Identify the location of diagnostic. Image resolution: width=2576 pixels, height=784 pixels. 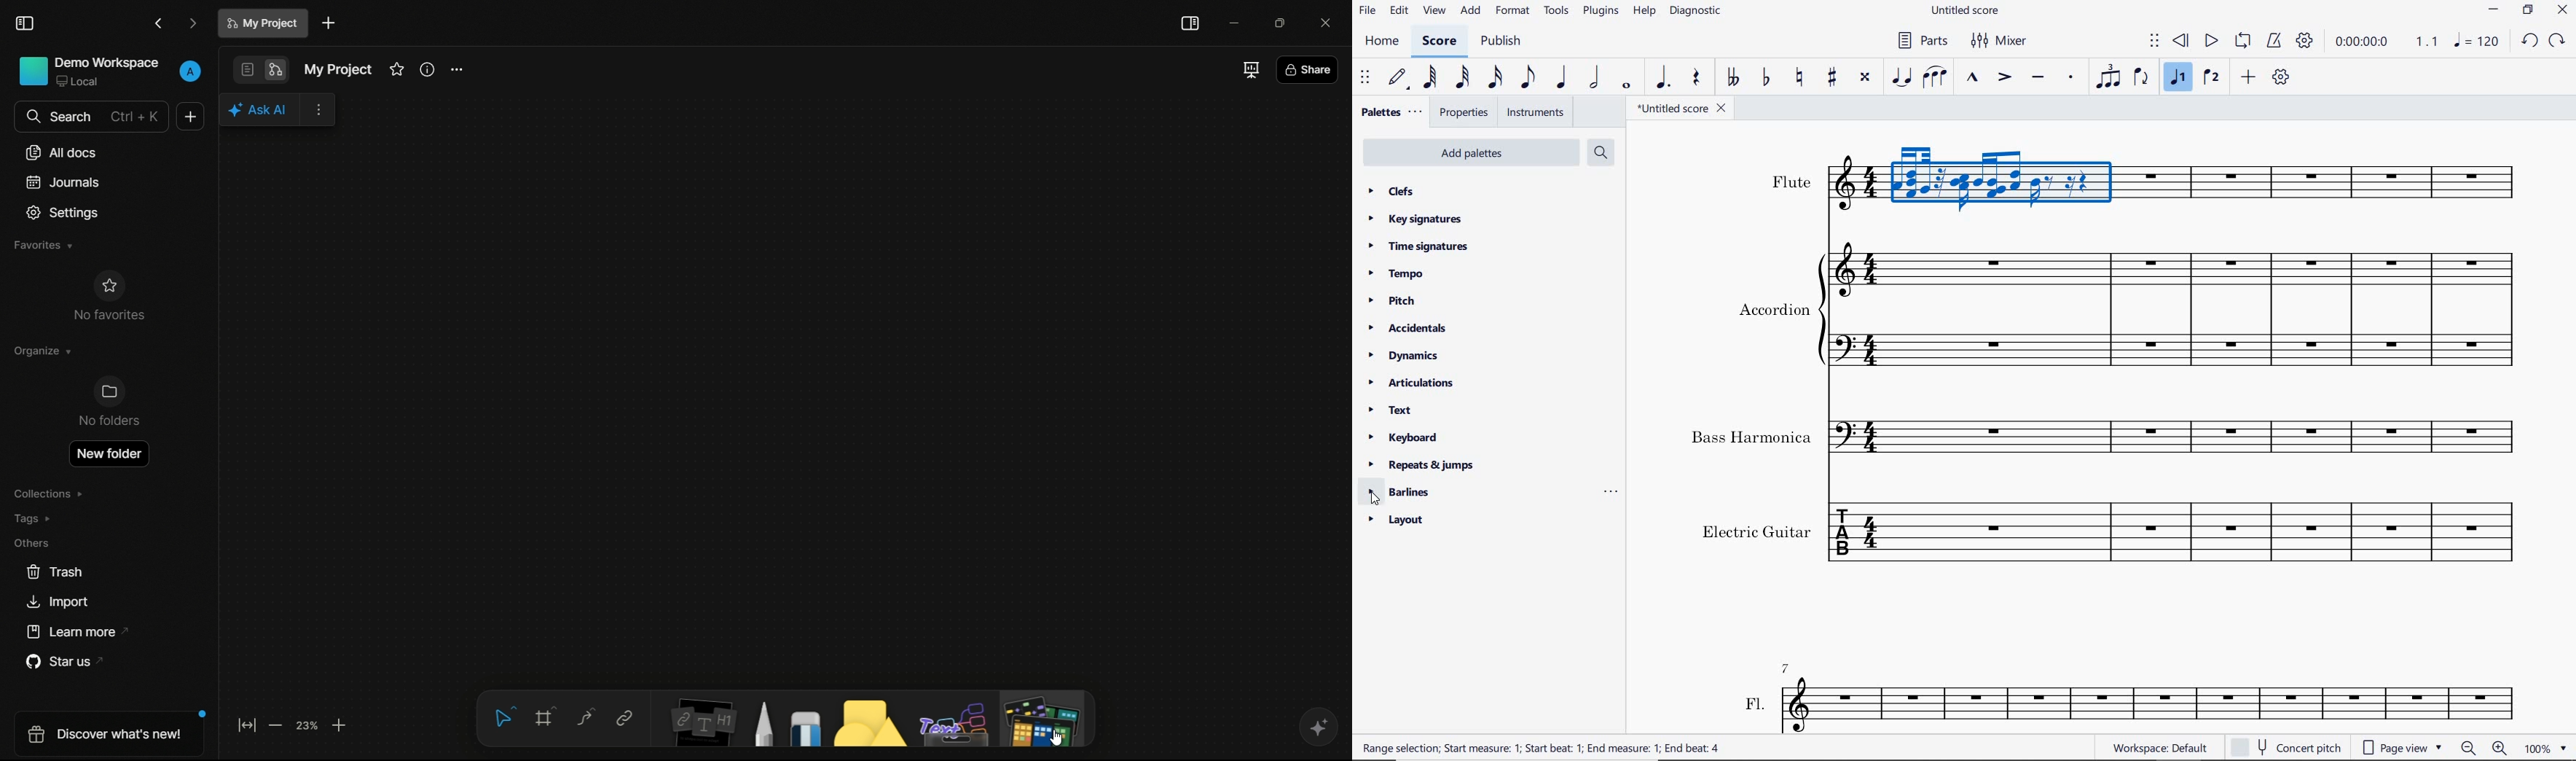
(1697, 13).